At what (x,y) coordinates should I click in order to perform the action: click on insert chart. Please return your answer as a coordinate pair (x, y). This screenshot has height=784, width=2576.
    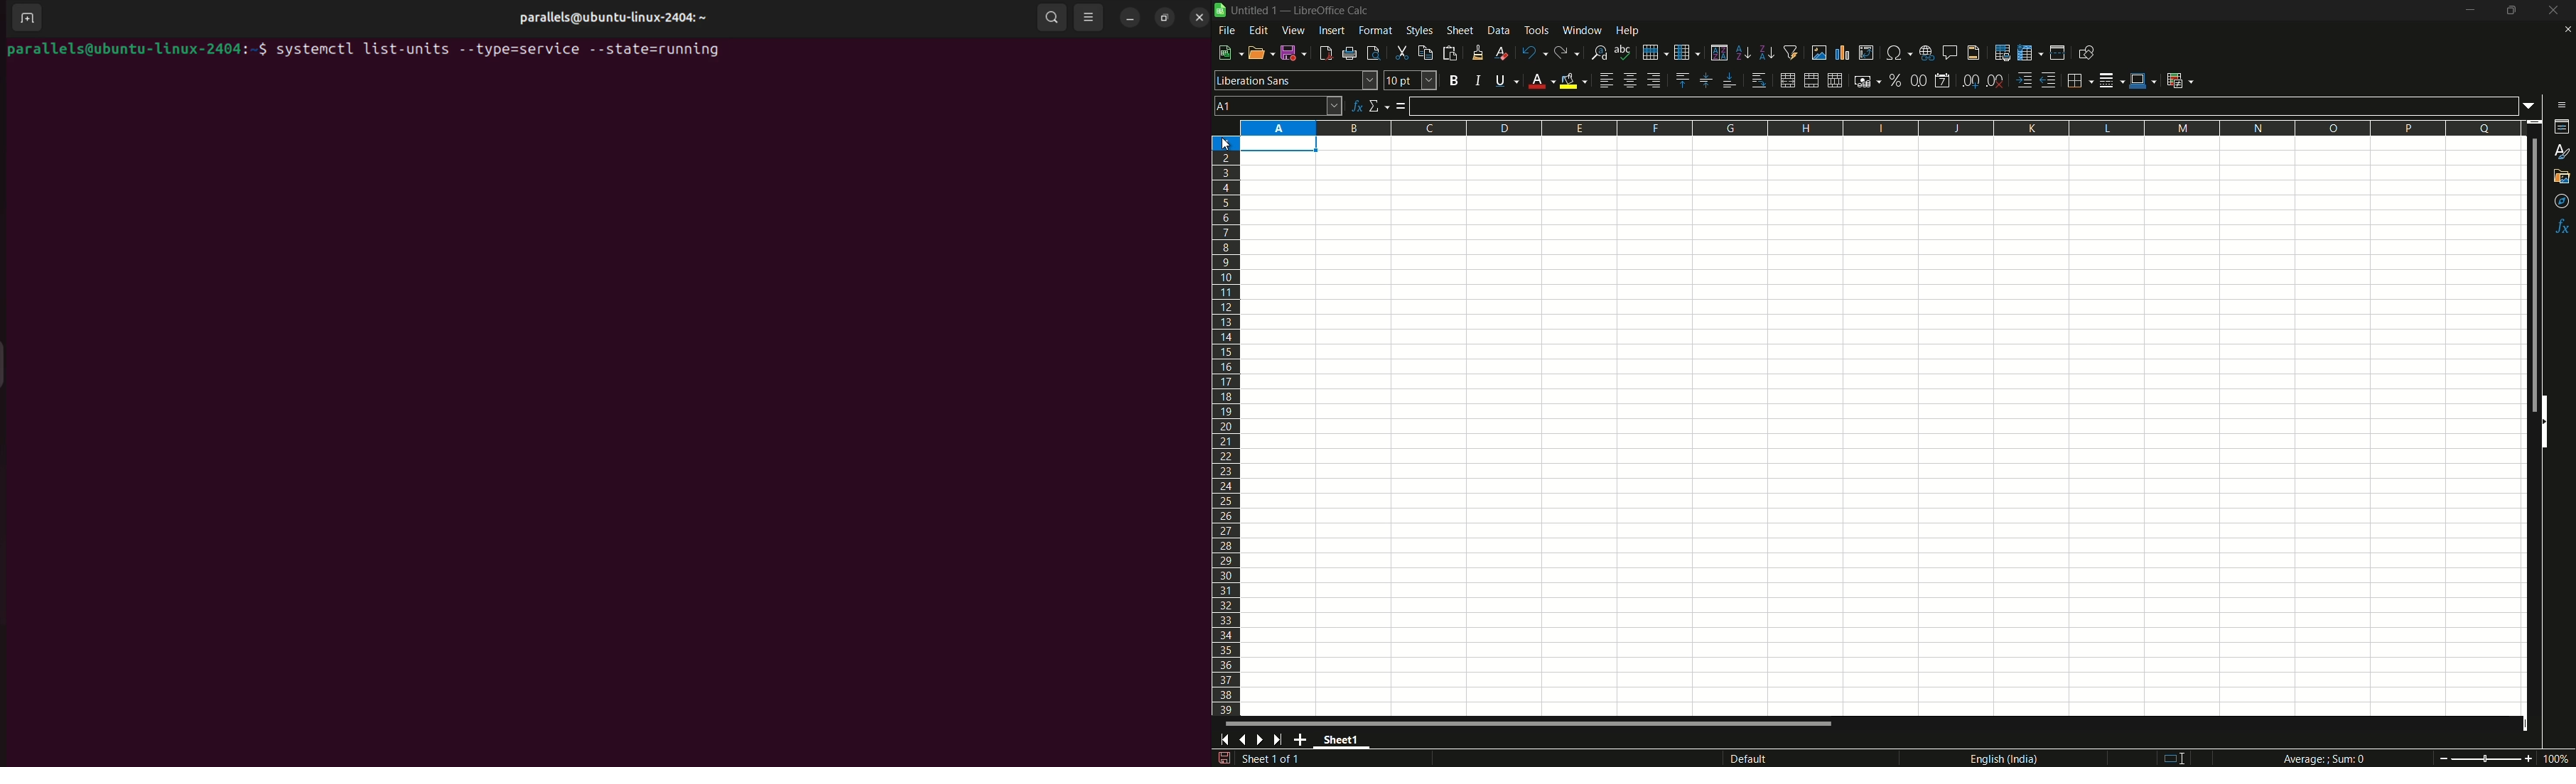
    Looking at the image, I should click on (1843, 52).